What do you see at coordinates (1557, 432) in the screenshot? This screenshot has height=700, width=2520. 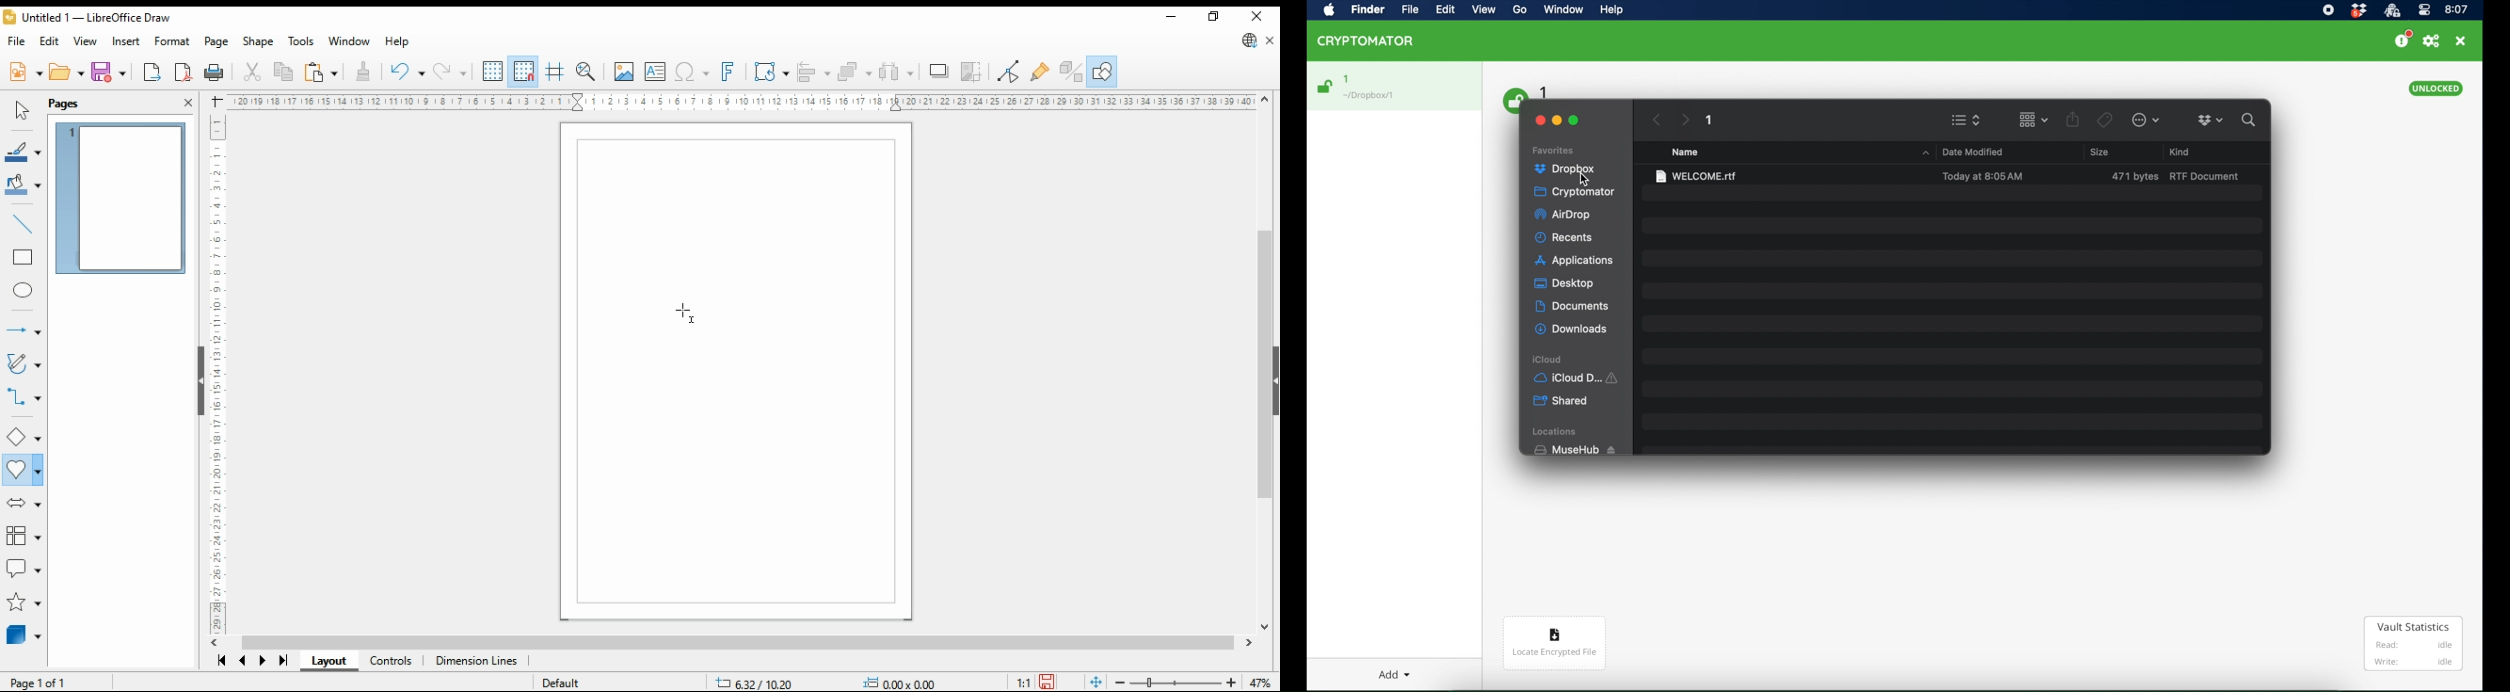 I see `locations` at bounding box center [1557, 432].